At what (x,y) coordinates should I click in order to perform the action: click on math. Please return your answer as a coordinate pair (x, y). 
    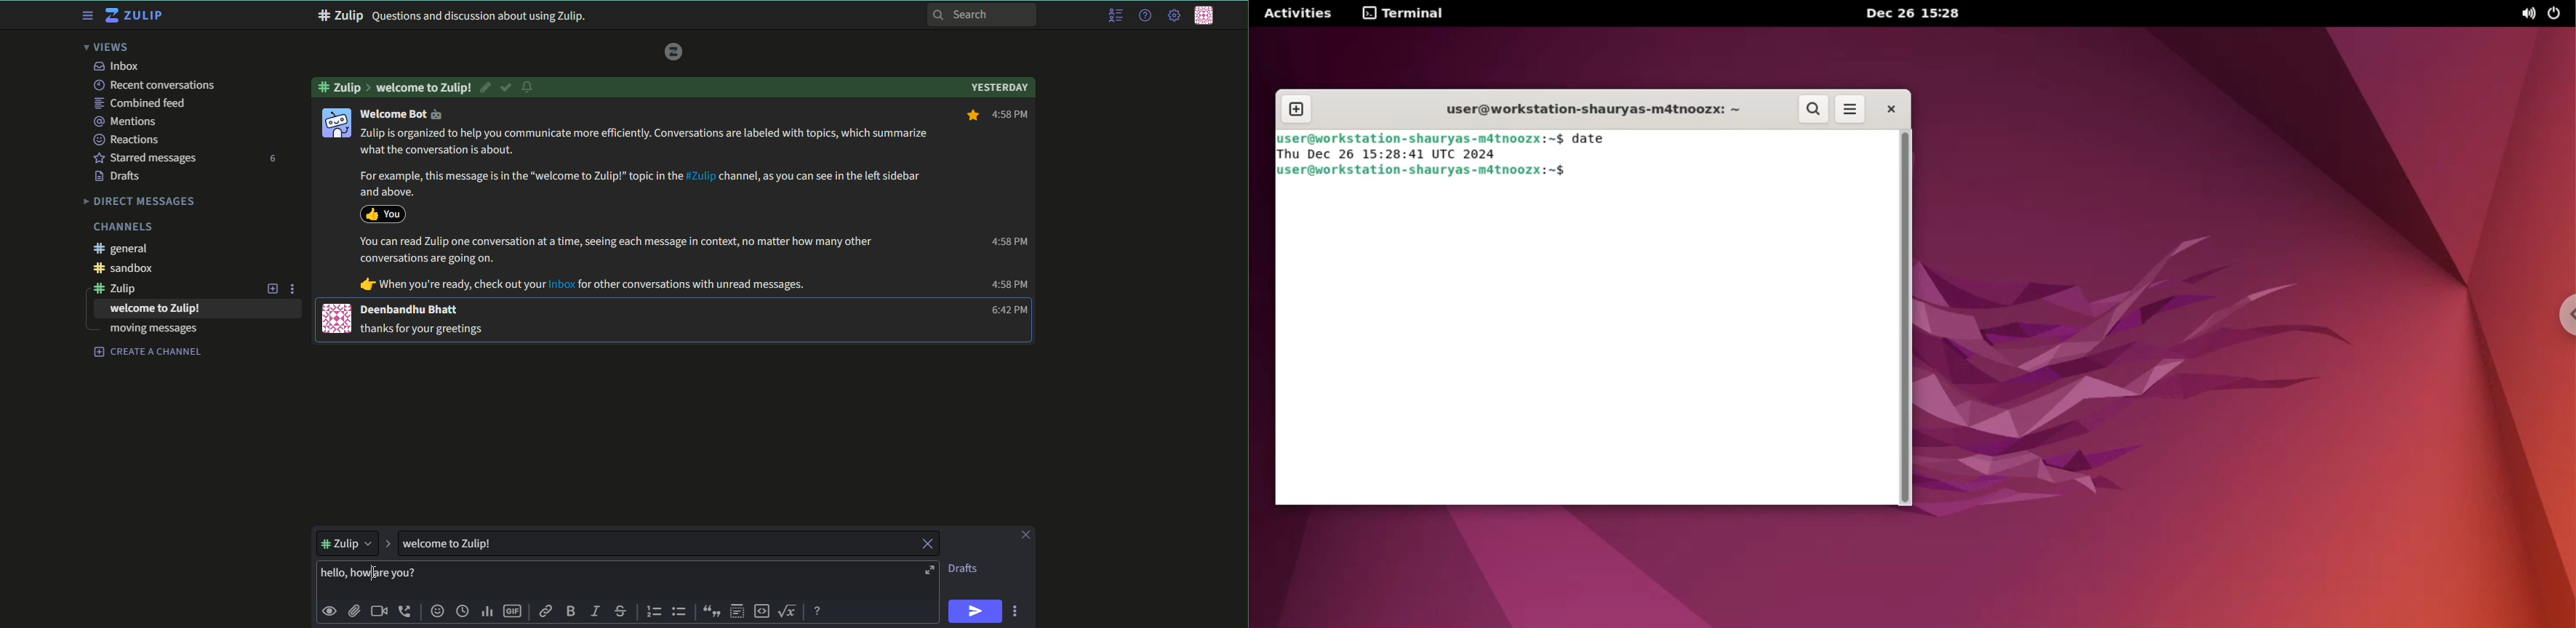
    Looking at the image, I should click on (790, 610).